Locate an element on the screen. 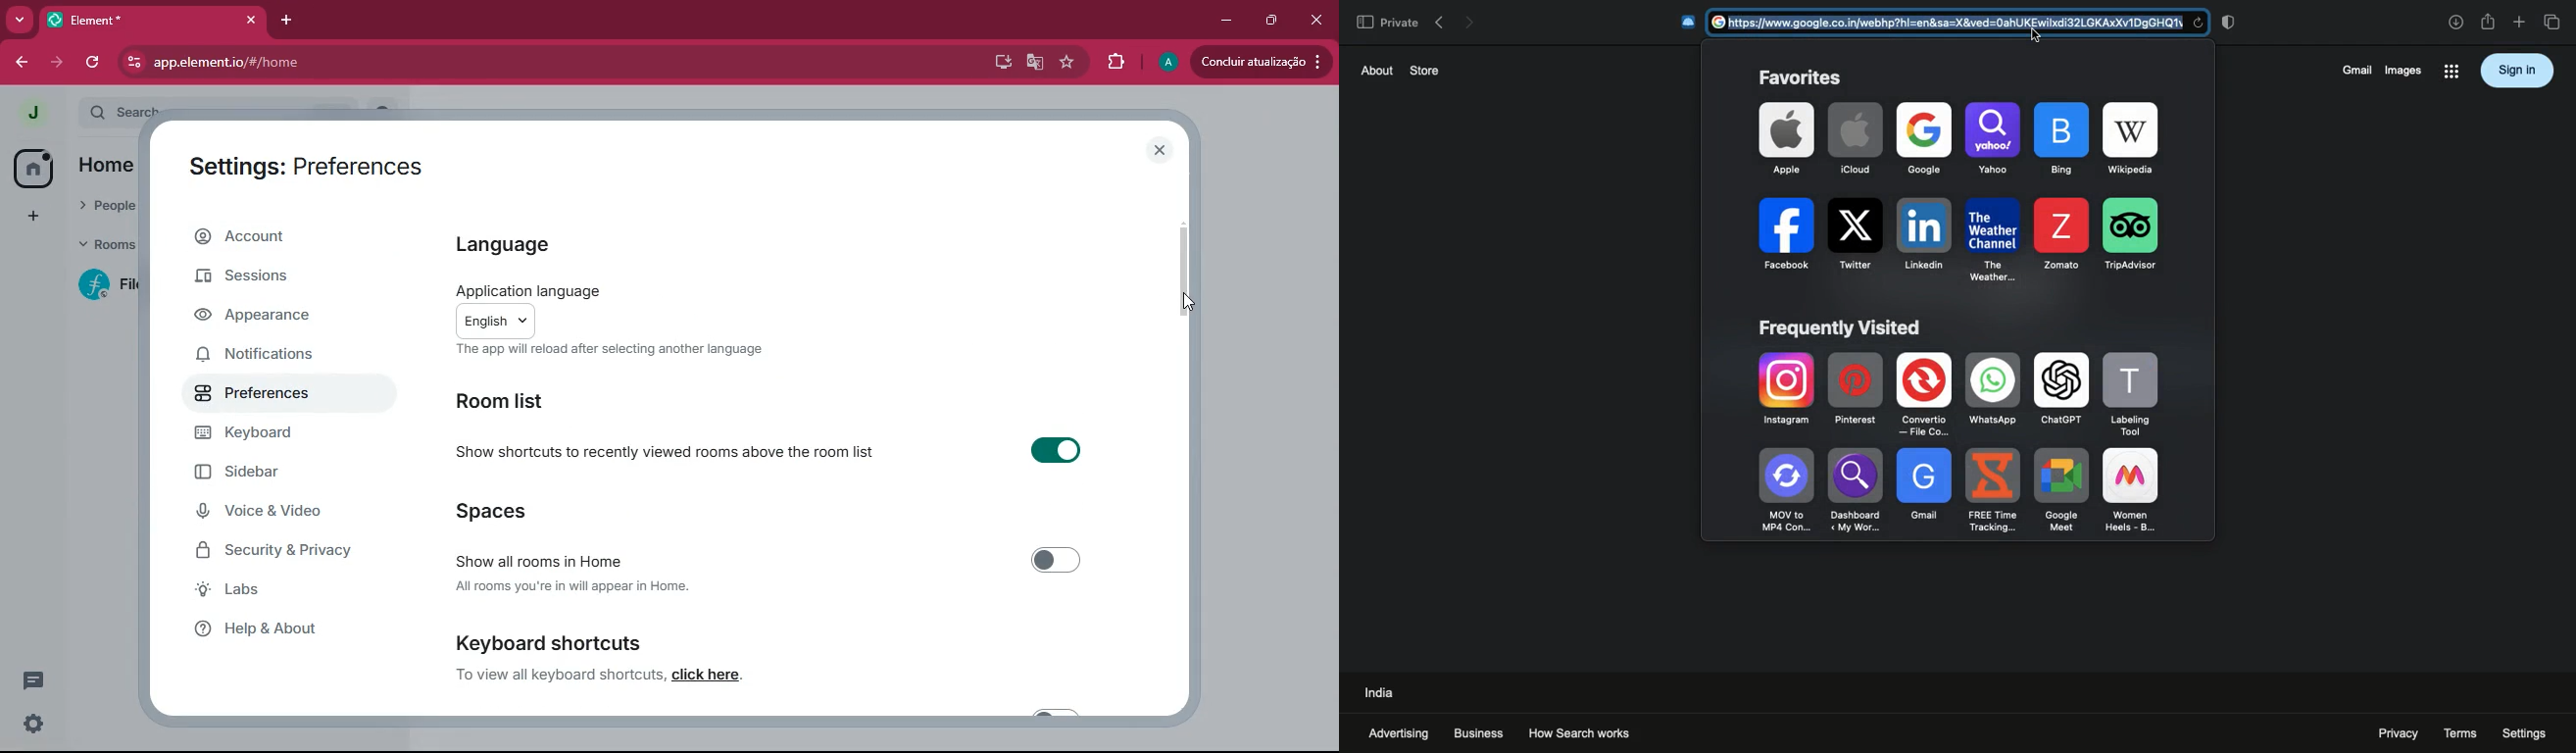 This screenshot has width=2576, height=756. more is located at coordinates (19, 18).